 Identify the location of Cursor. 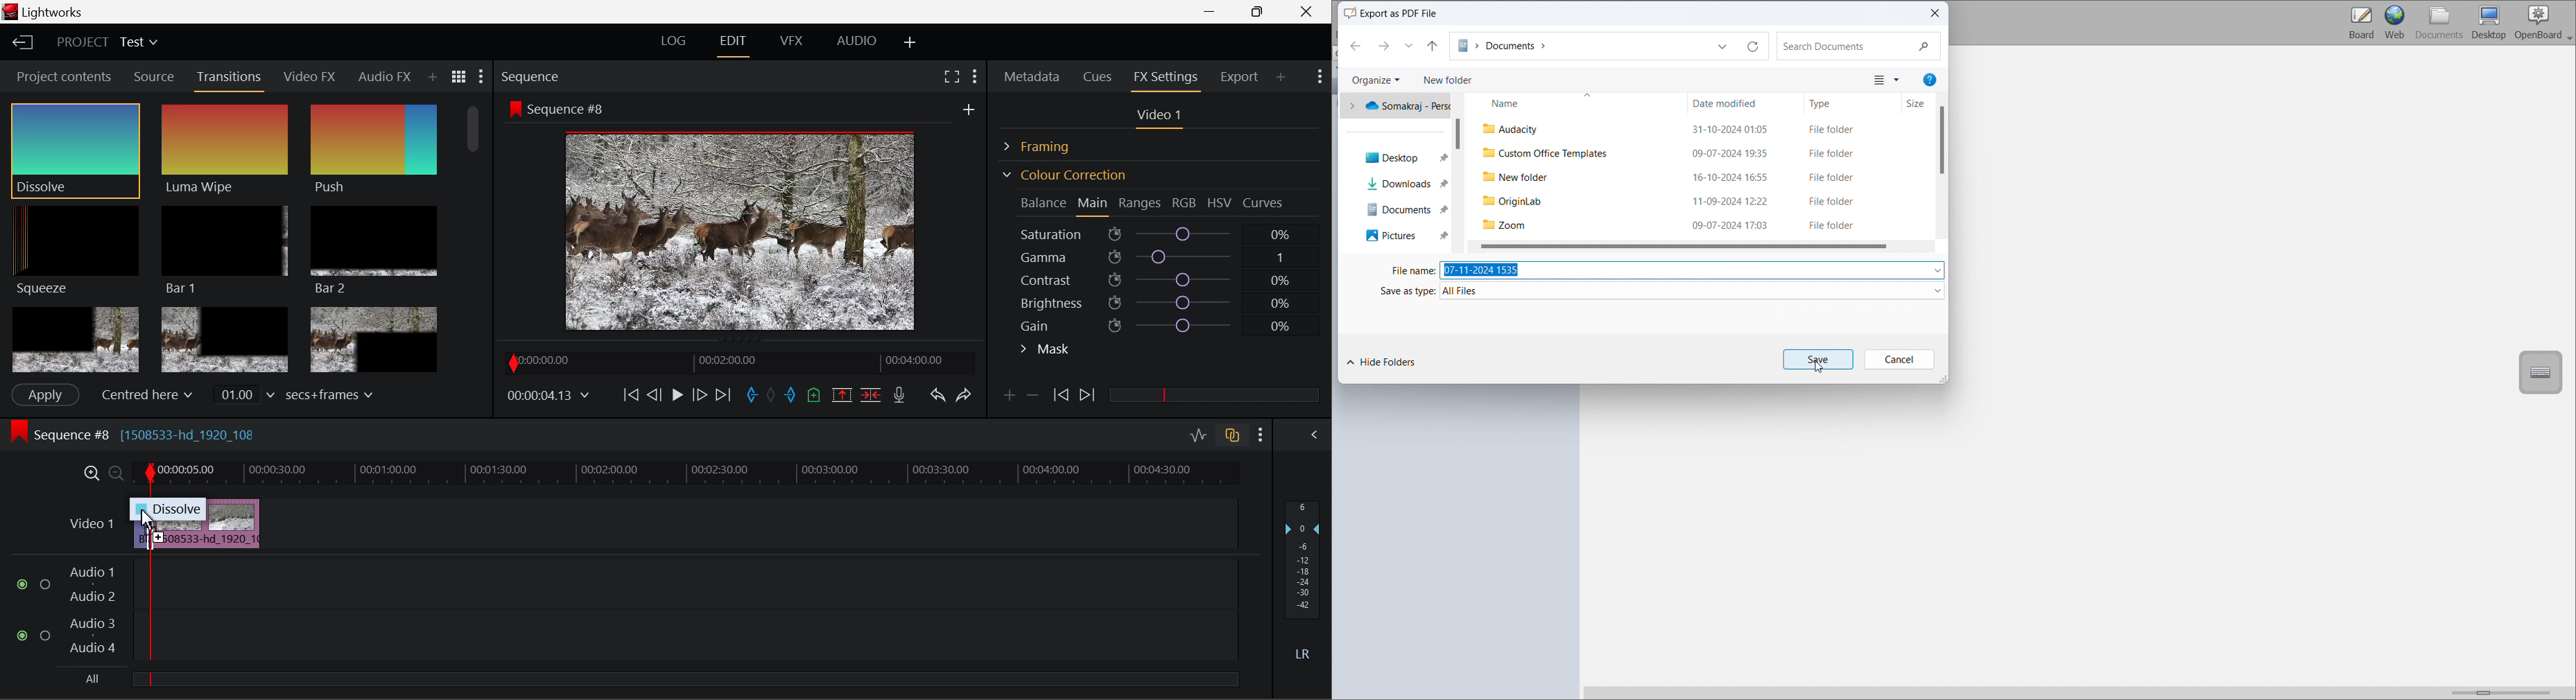
(149, 520).